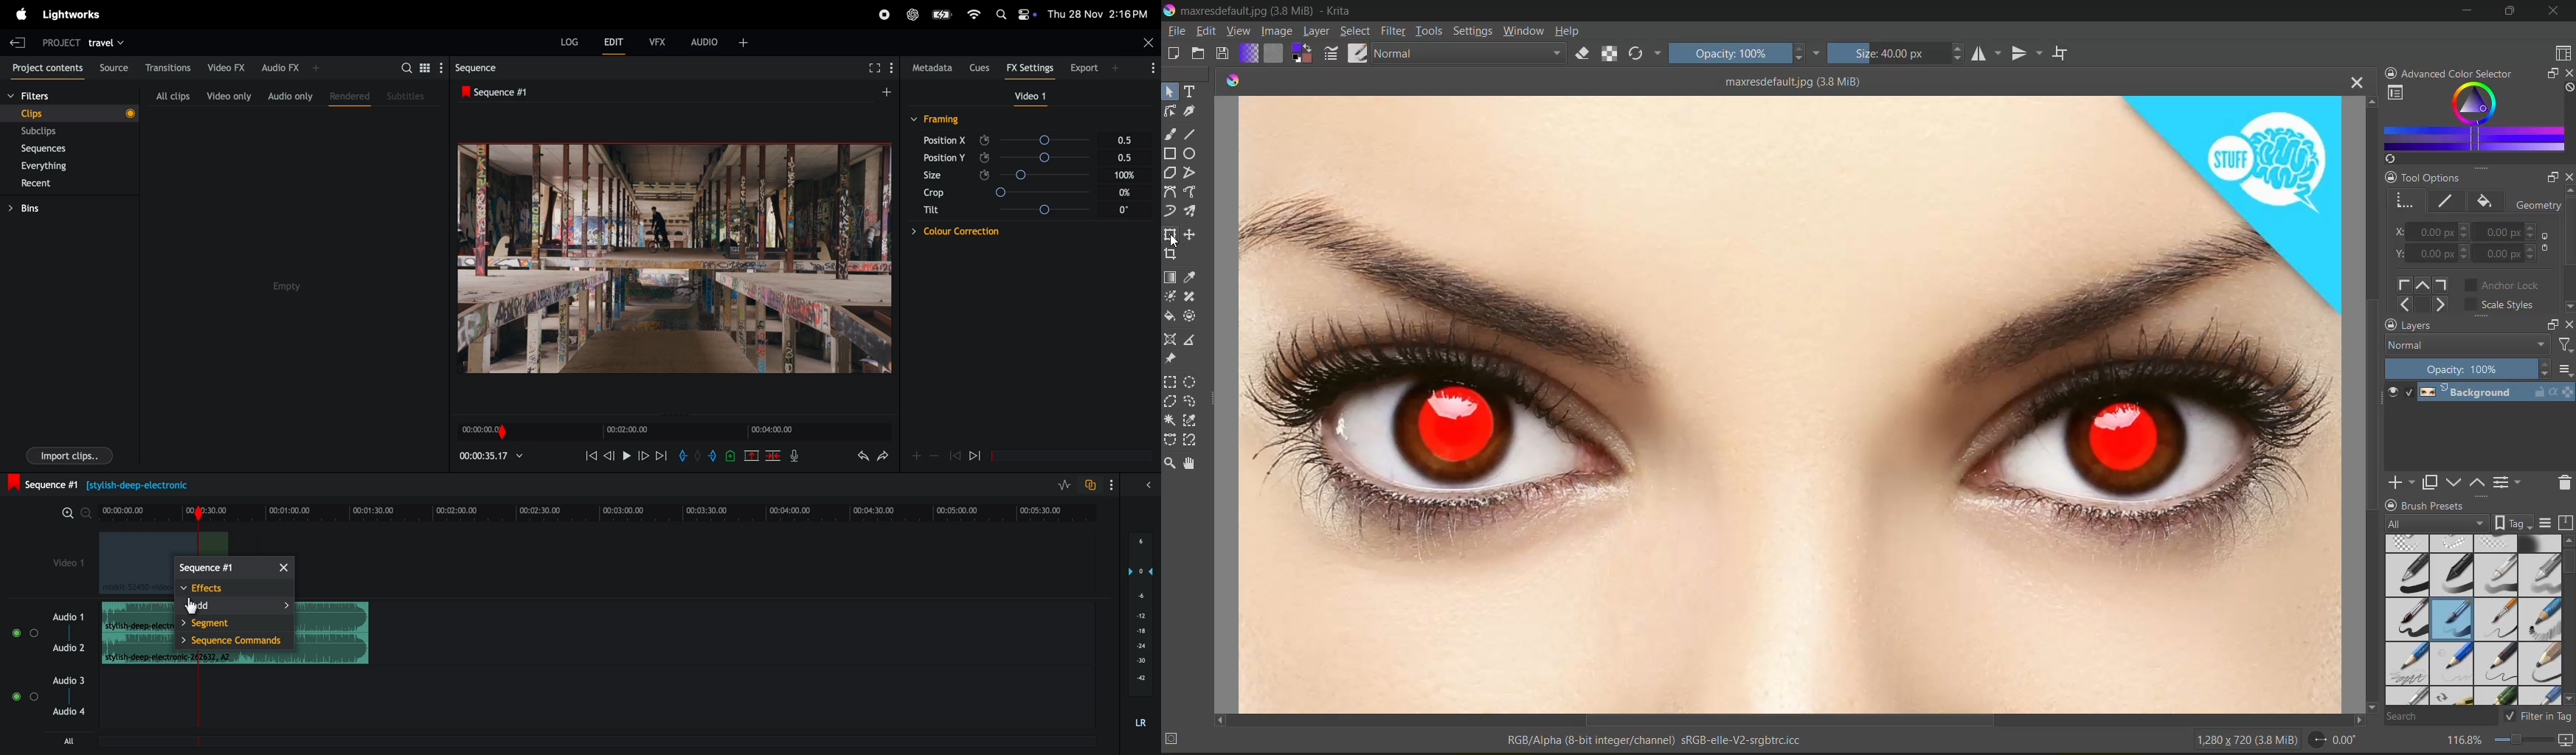  I want to click on close docker, so click(2567, 328).